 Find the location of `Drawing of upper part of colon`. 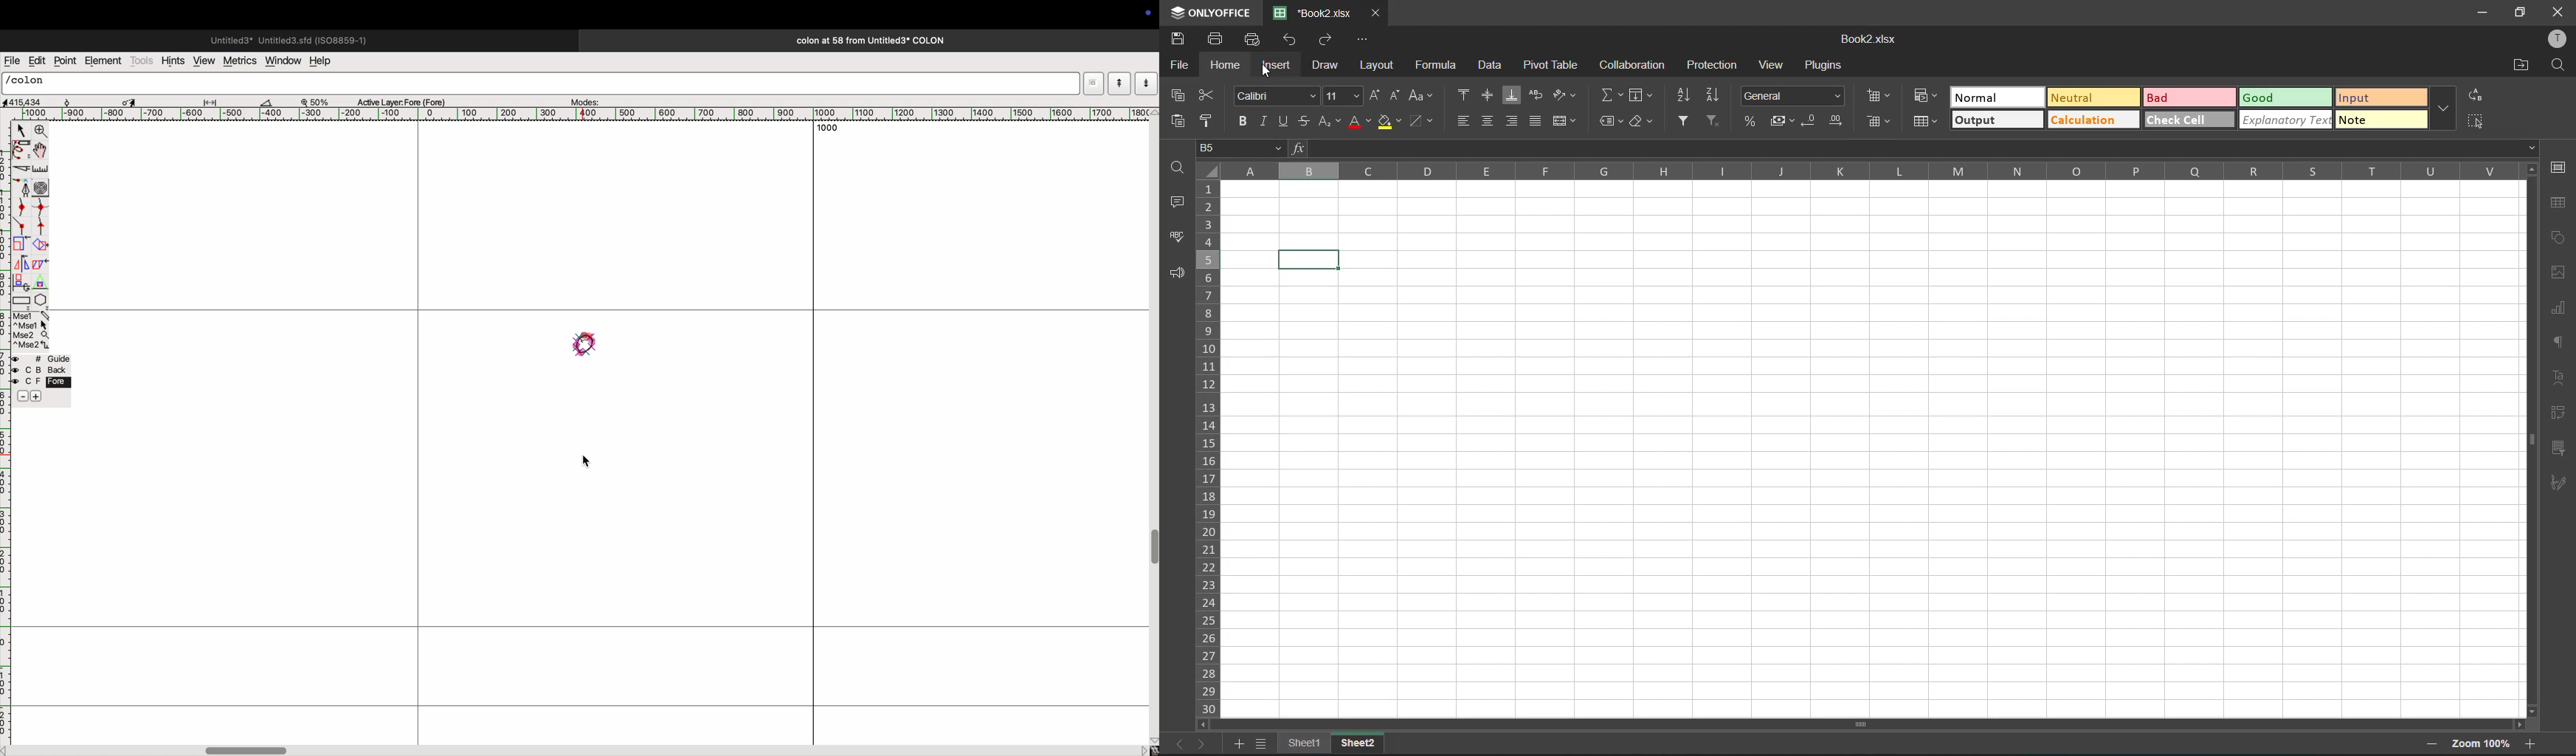

Drawing of upper part of colon is located at coordinates (585, 344).